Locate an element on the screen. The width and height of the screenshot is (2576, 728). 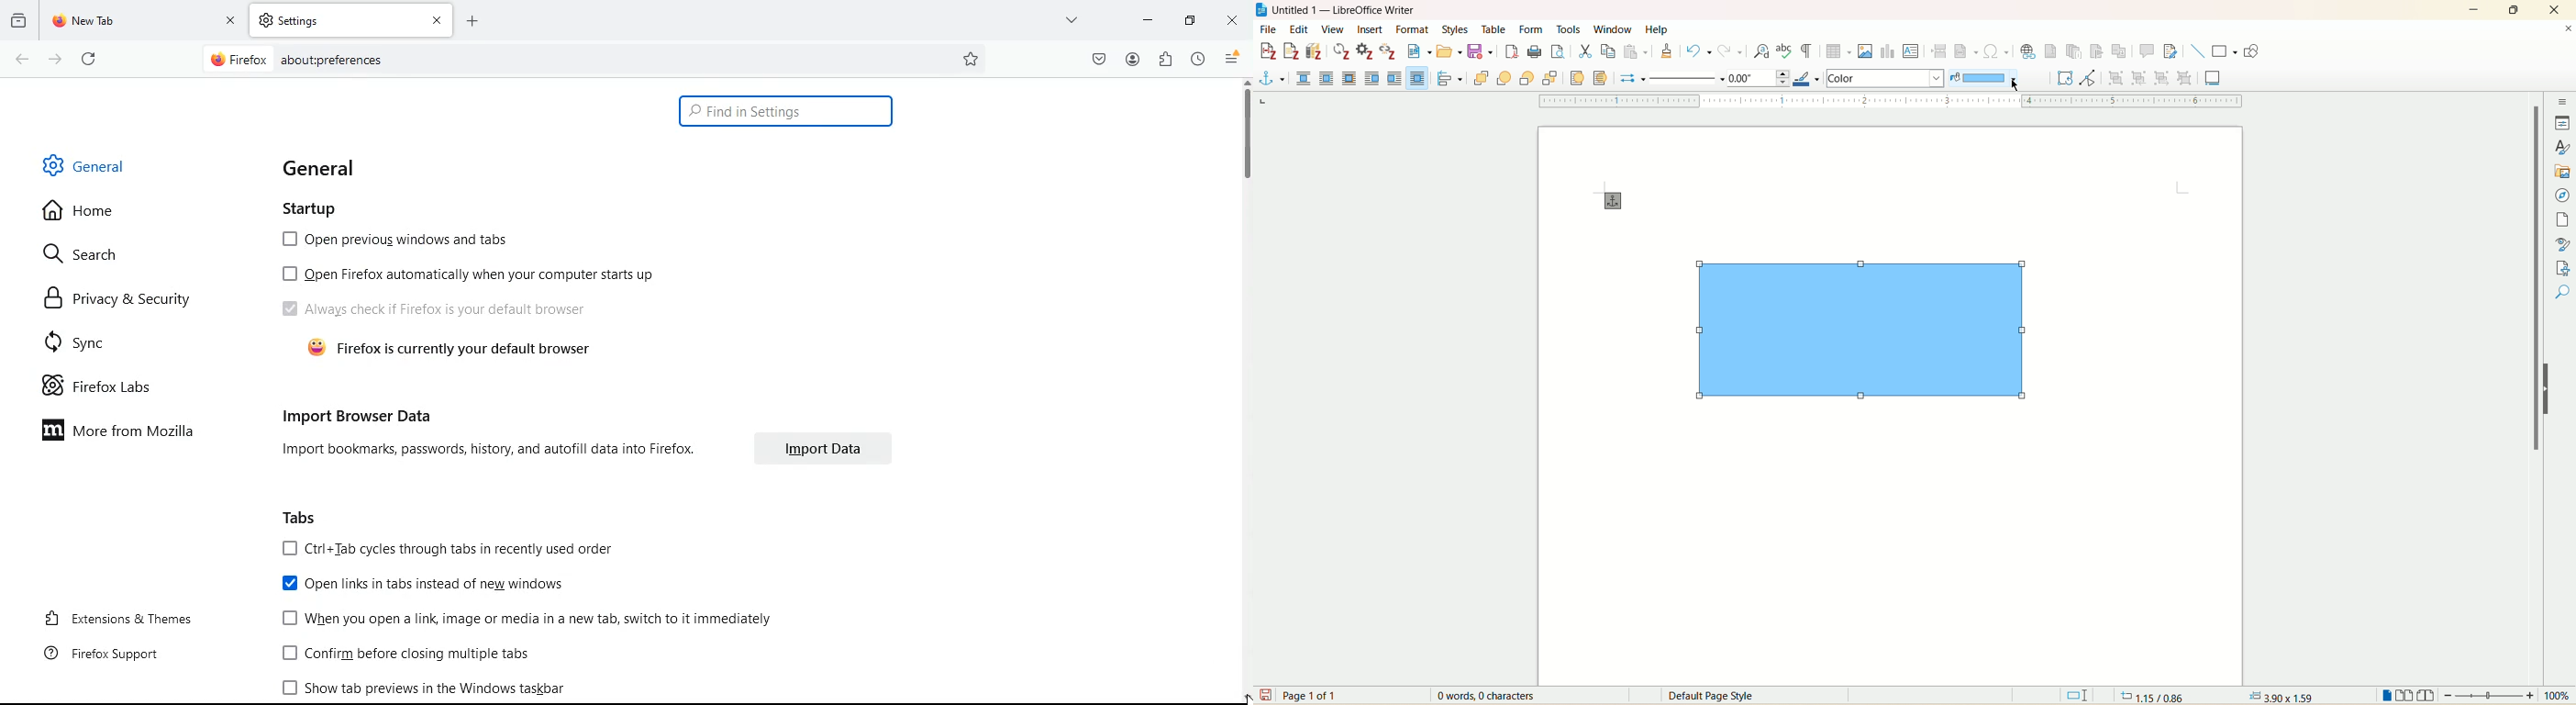
general is located at coordinates (329, 166).